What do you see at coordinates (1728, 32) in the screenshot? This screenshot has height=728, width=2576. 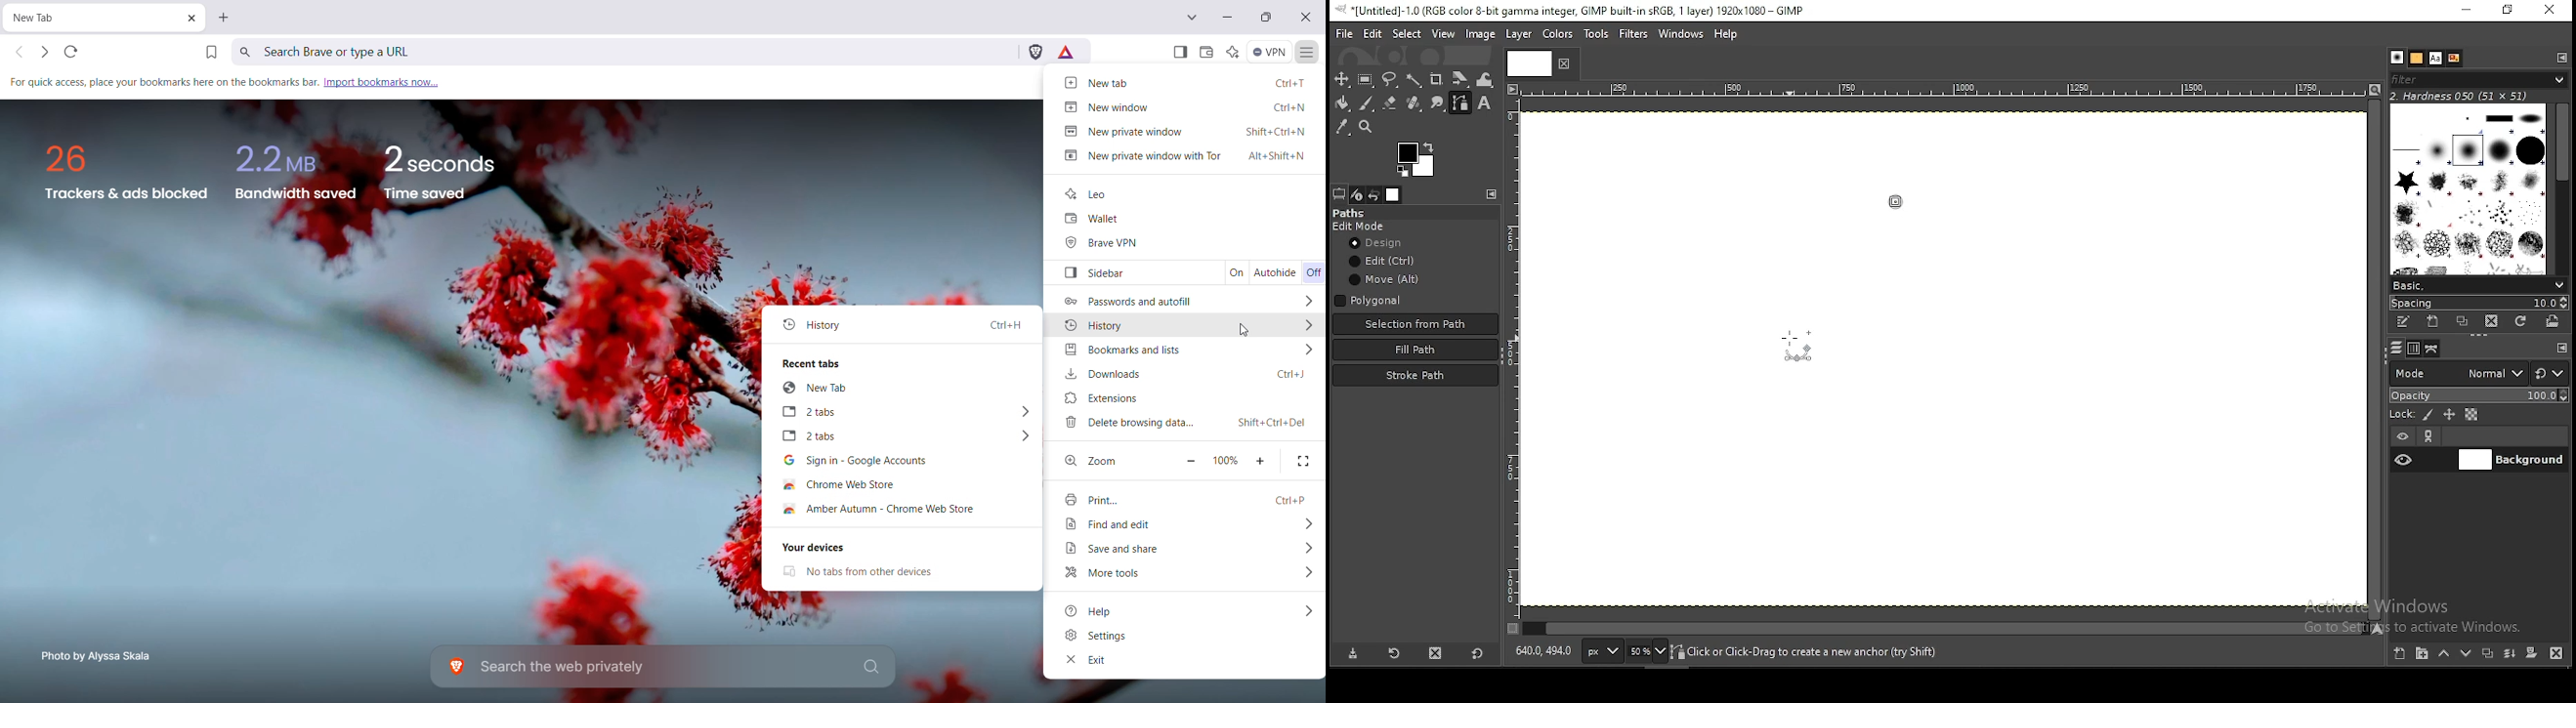 I see `help` at bounding box center [1728, 32].